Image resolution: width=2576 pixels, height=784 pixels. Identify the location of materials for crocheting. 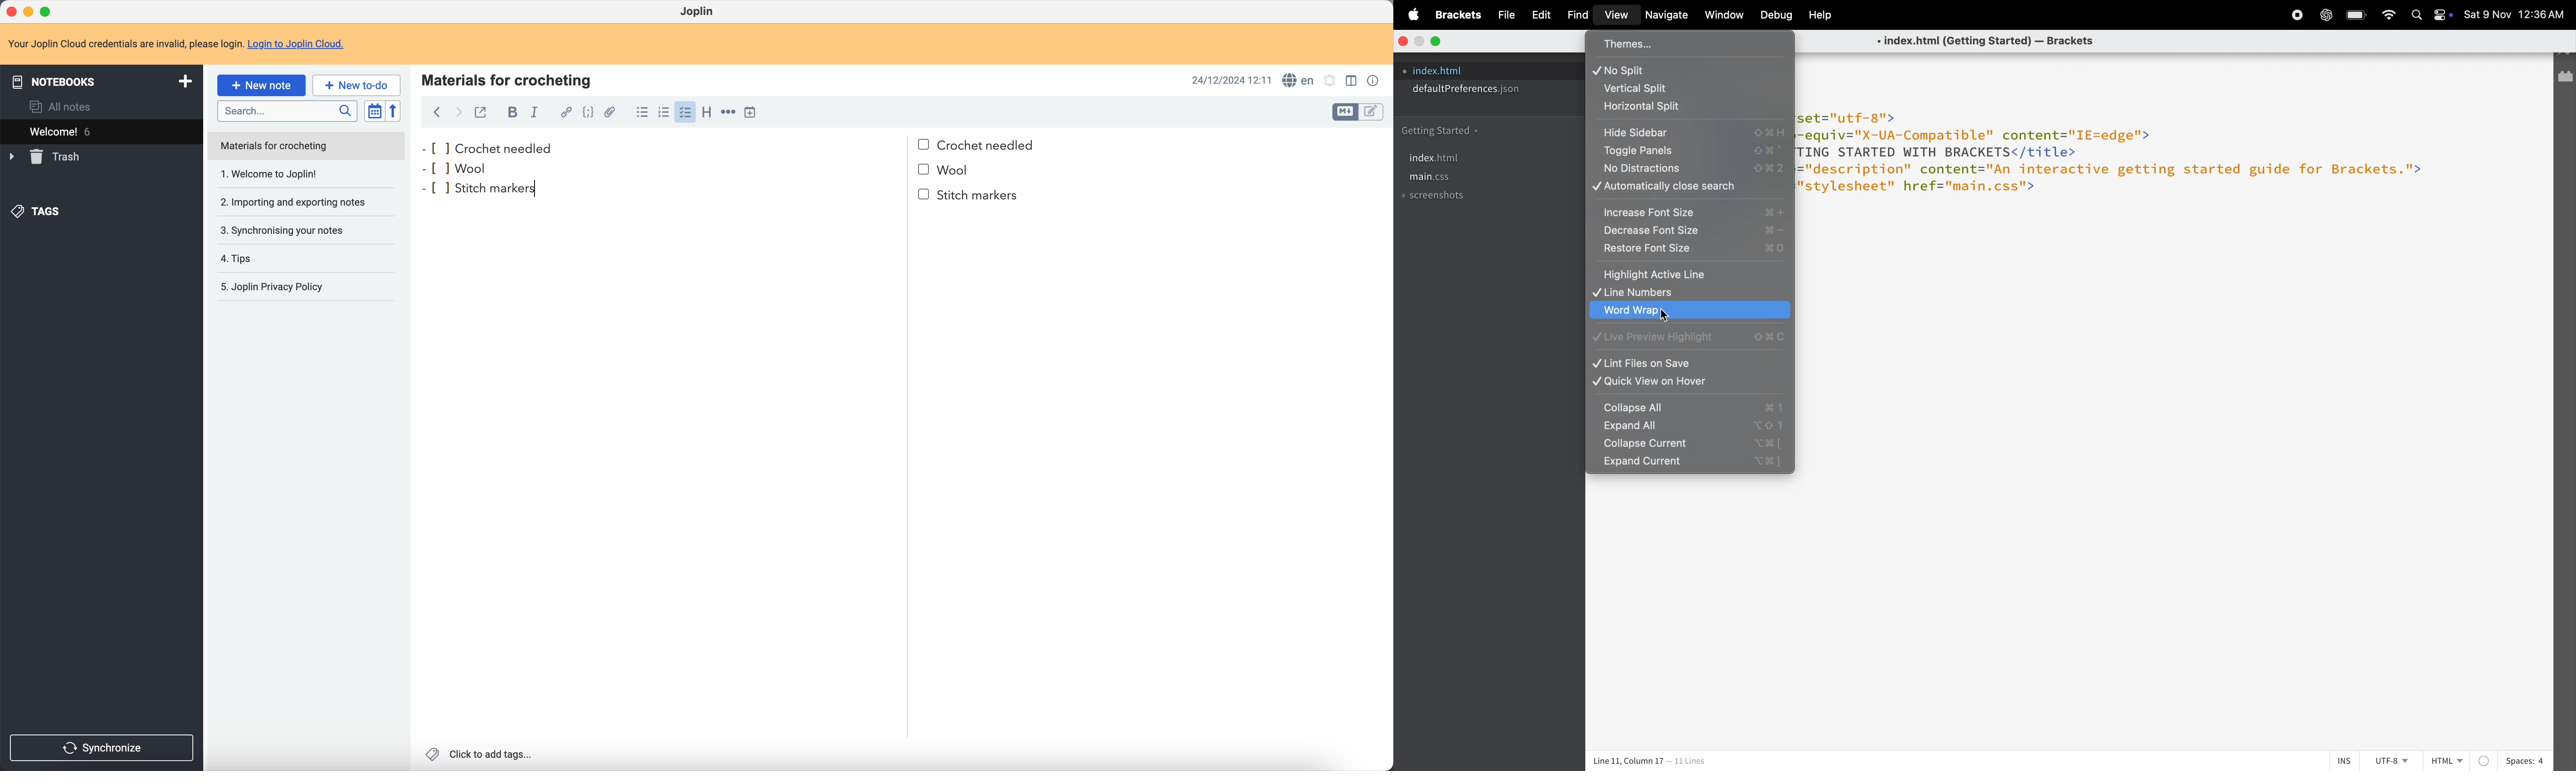
(508, 79).